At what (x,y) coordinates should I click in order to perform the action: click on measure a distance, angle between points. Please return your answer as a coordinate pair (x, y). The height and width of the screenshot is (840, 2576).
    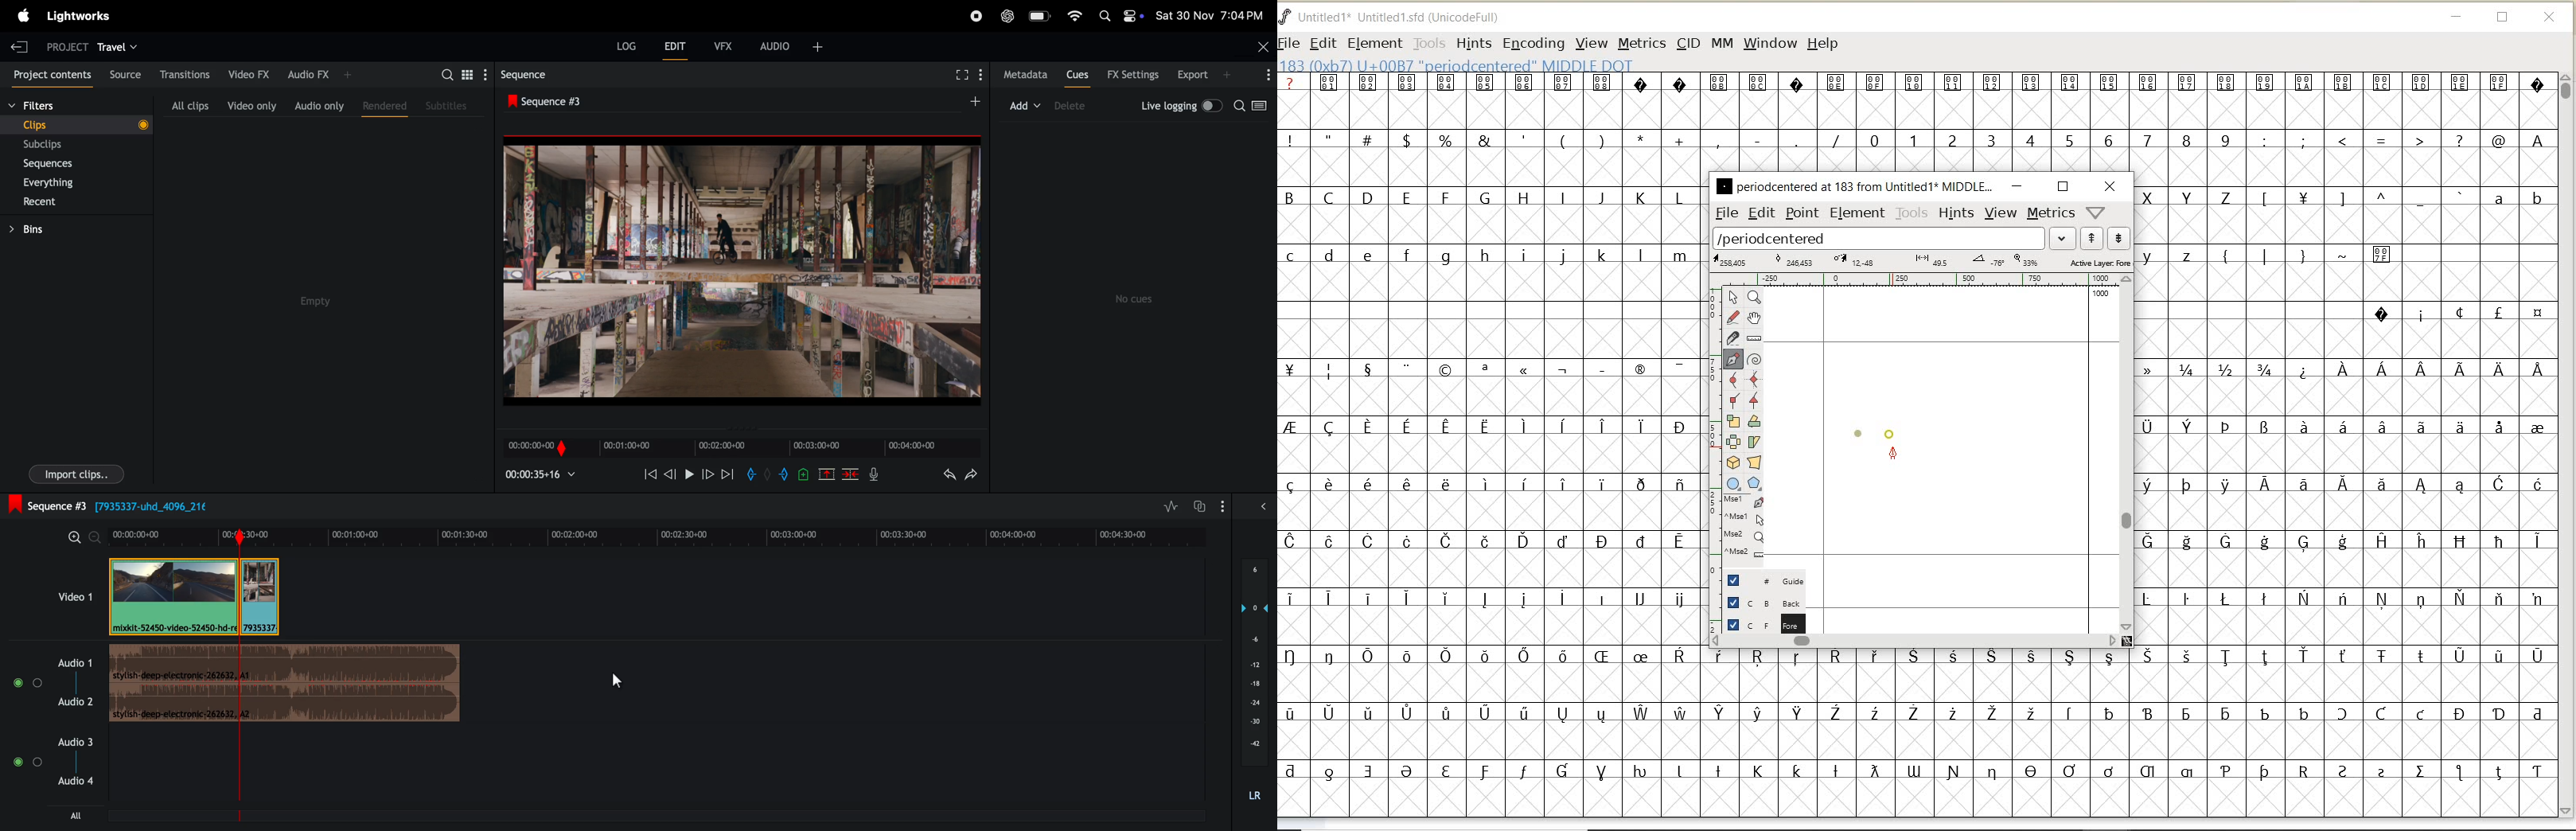
    Looking at the image, I should click on (1754, 338).